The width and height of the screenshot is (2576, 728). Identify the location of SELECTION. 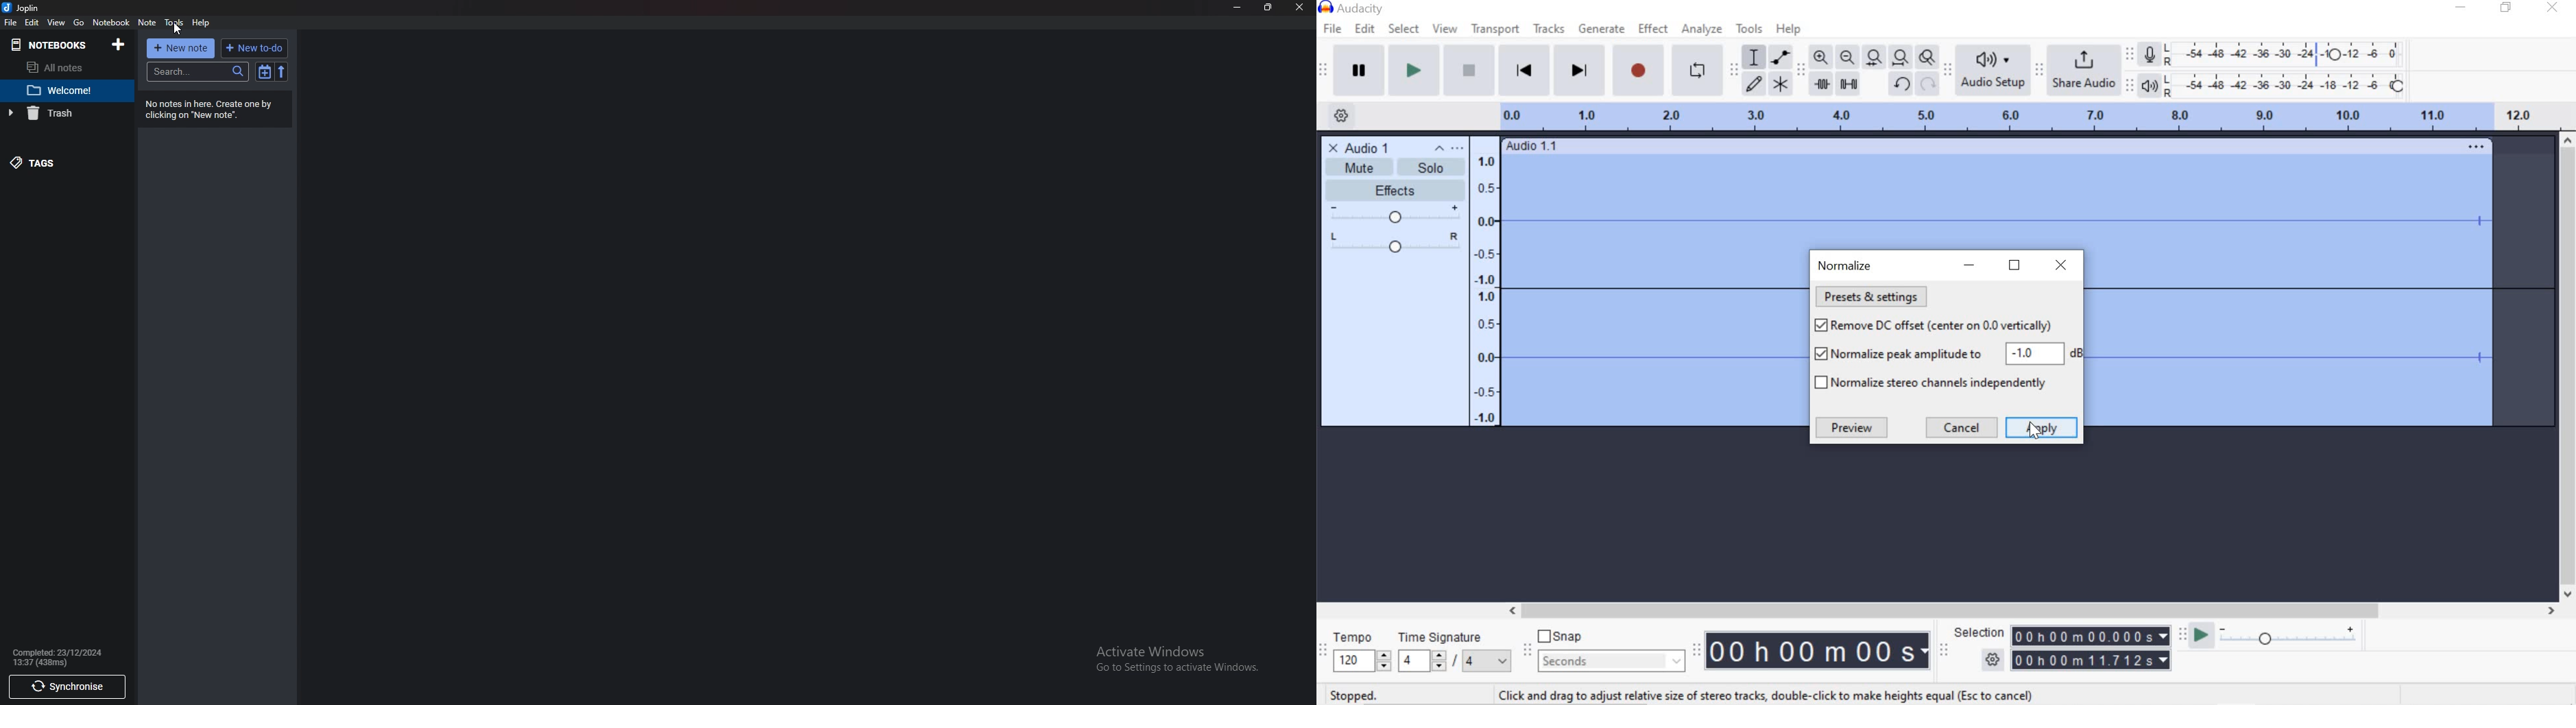
(1981, 633).